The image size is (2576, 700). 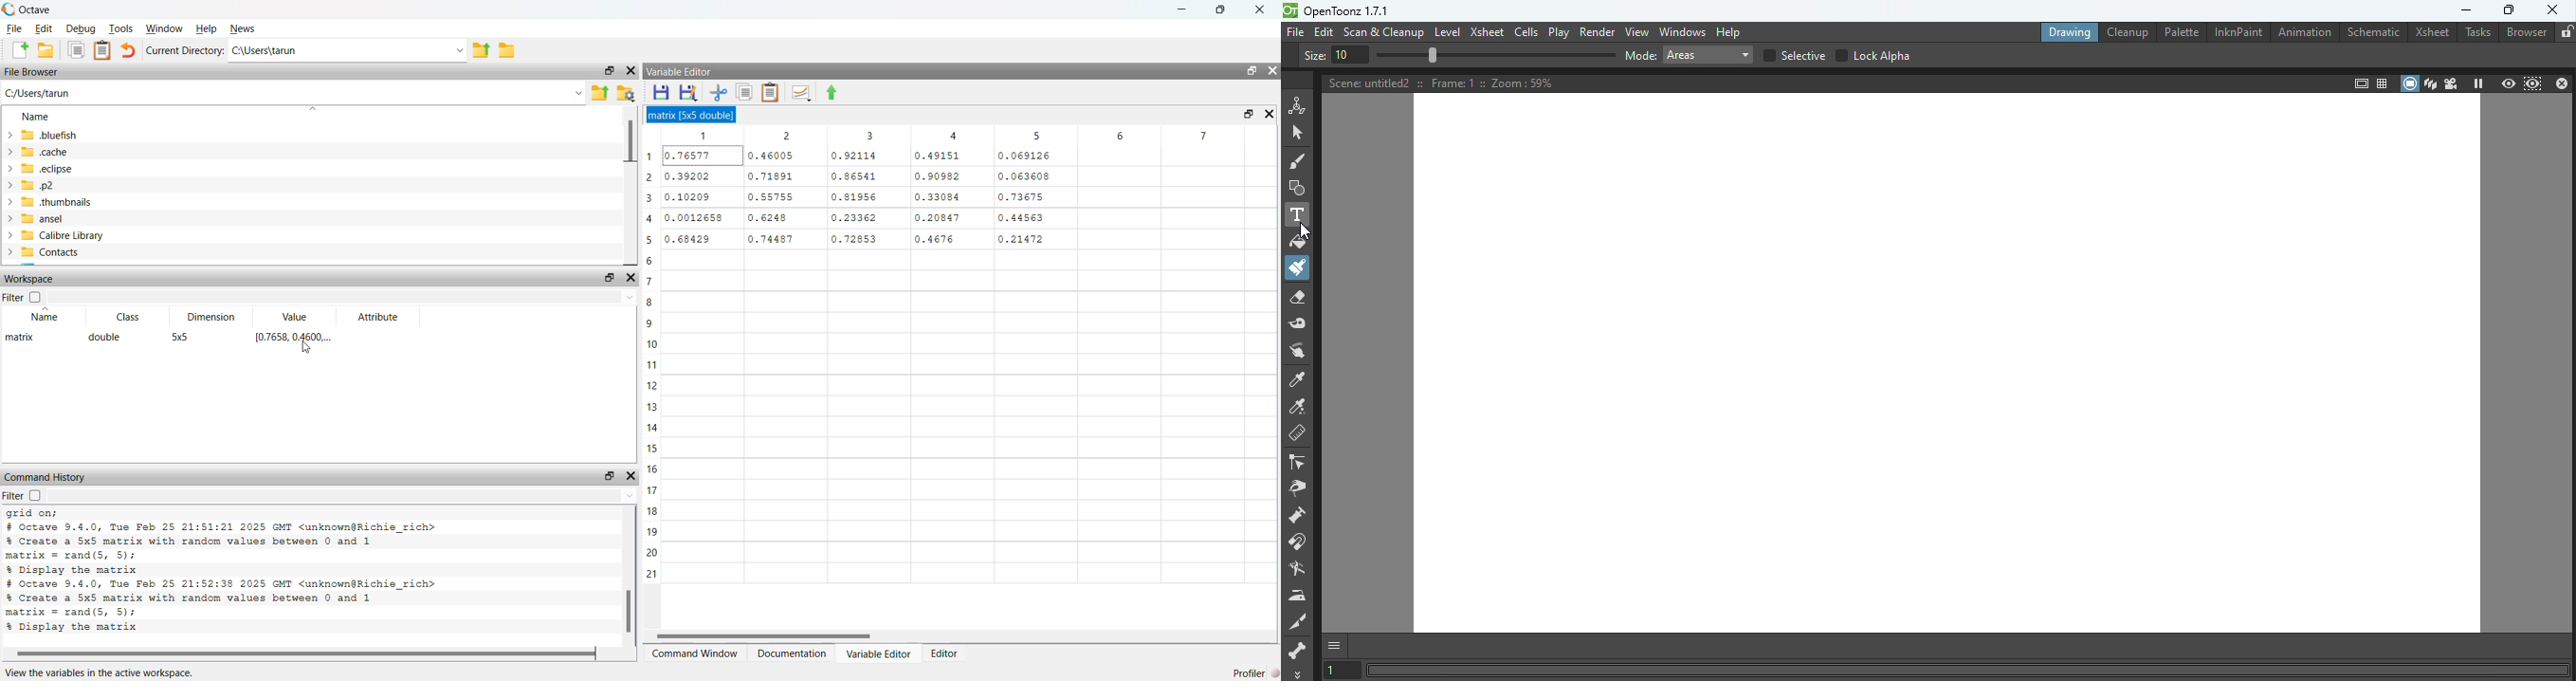 I want to click on C:/Users/tarun, so click(x=47, y=93).